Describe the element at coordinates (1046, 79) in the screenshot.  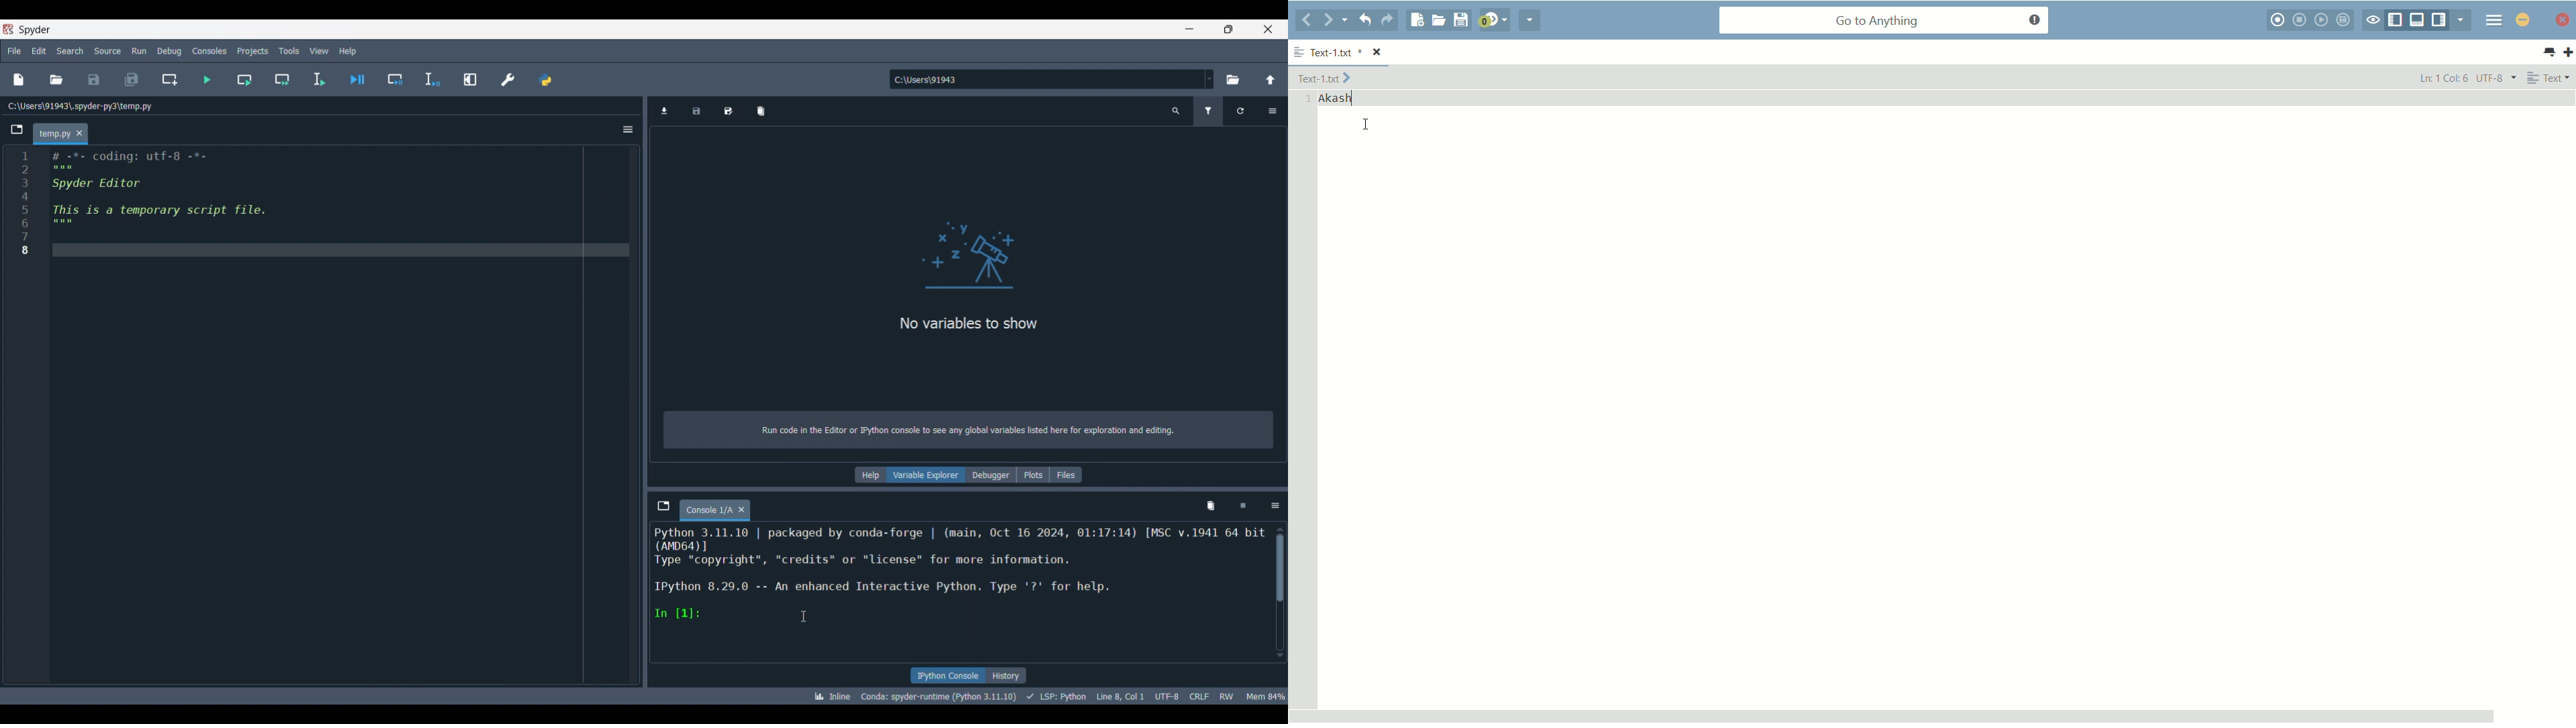
I see `Enter location` at that location.